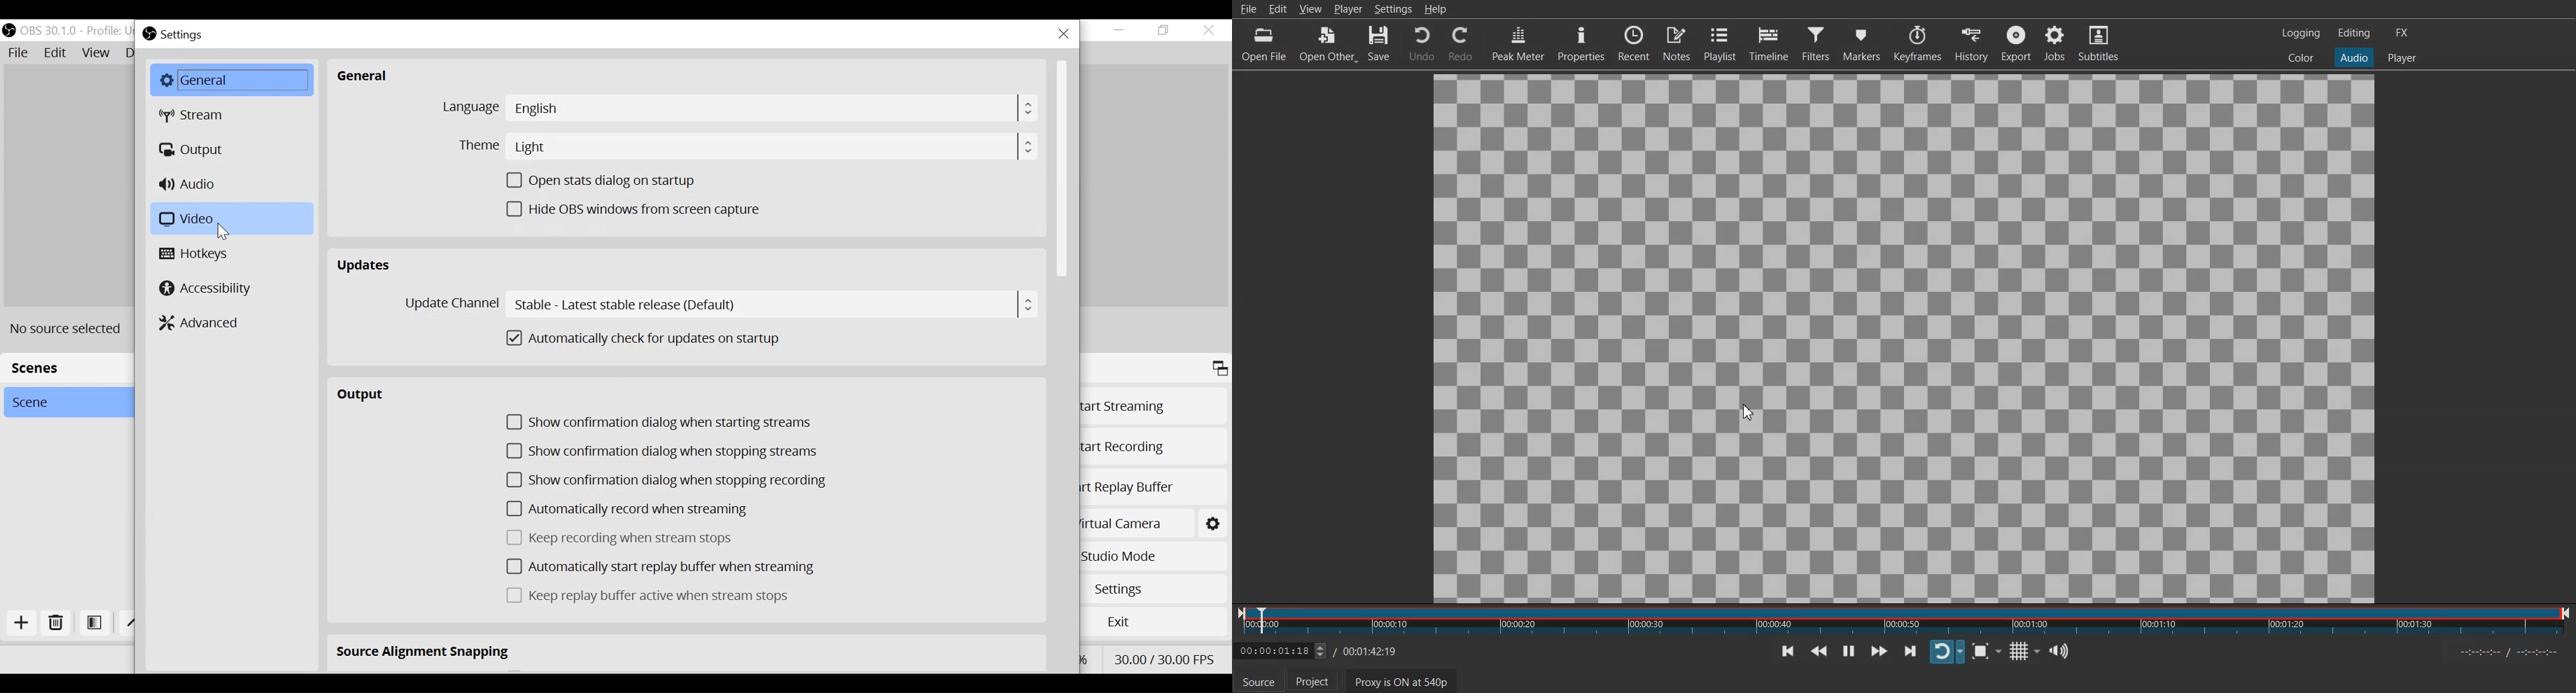 The image size is (2576, 700). Describe the element at coordinates (454, 304) in the screenshot. I see `Update Channel` at that location.